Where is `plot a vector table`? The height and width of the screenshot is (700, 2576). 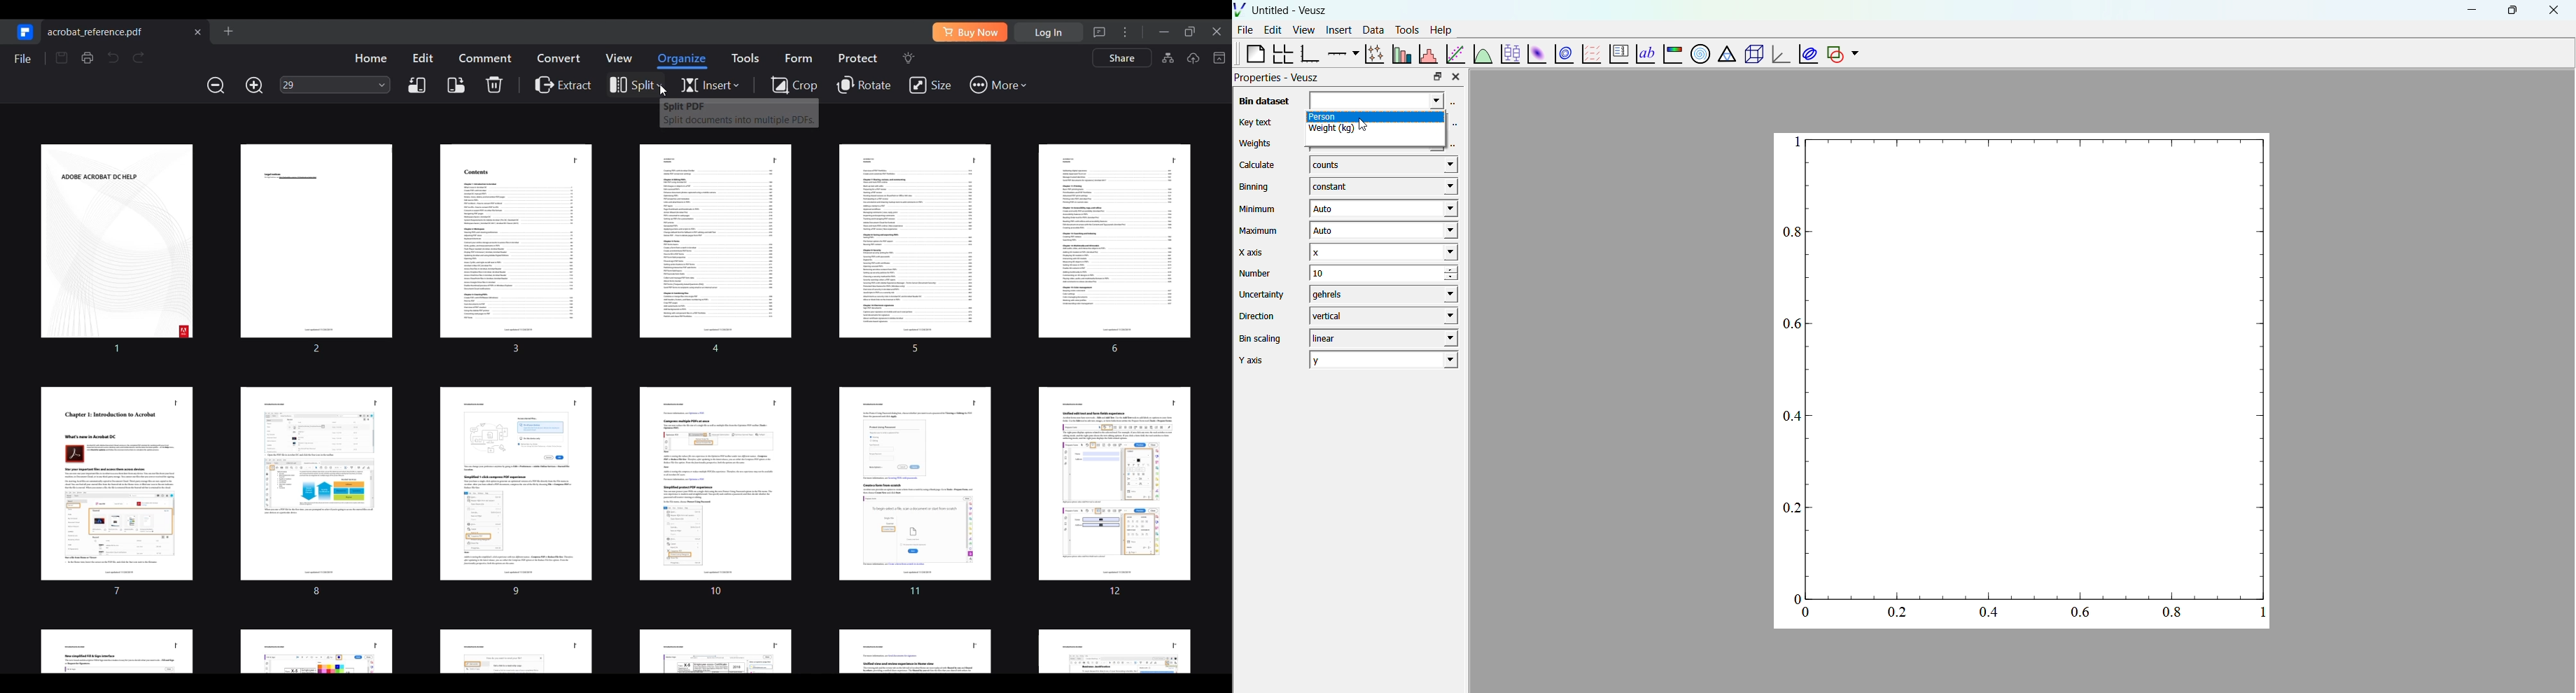 plot a vector table is located at coordinates (1590, 53).